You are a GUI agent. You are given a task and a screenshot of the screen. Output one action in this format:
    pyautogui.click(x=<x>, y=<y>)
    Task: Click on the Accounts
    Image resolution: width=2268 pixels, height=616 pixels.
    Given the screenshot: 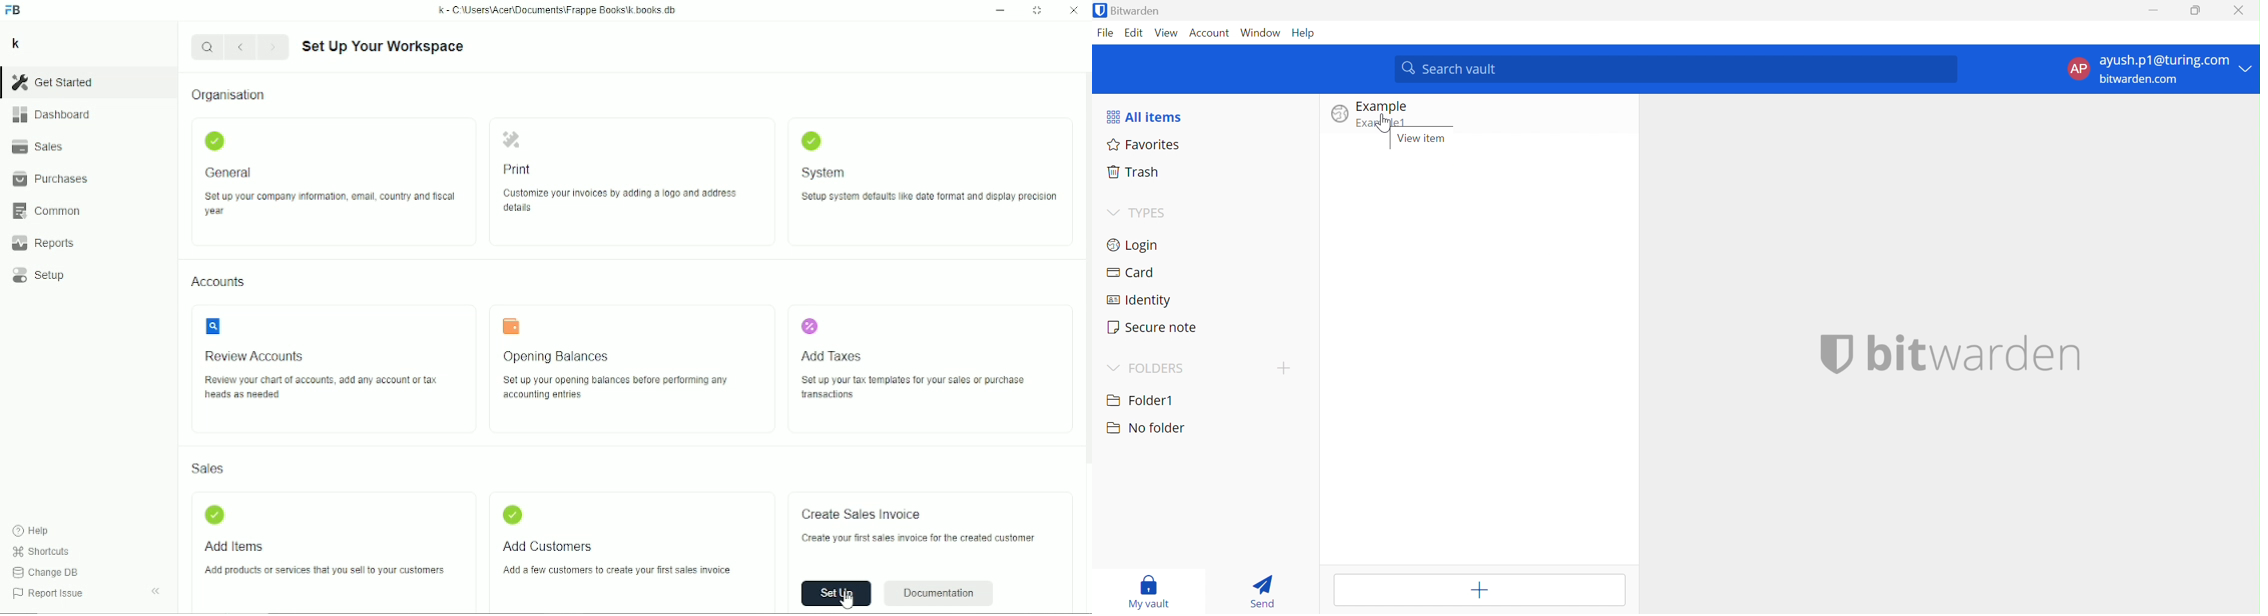 What is the action you would take?
    pyautogui.click(x=217, y=282)
    